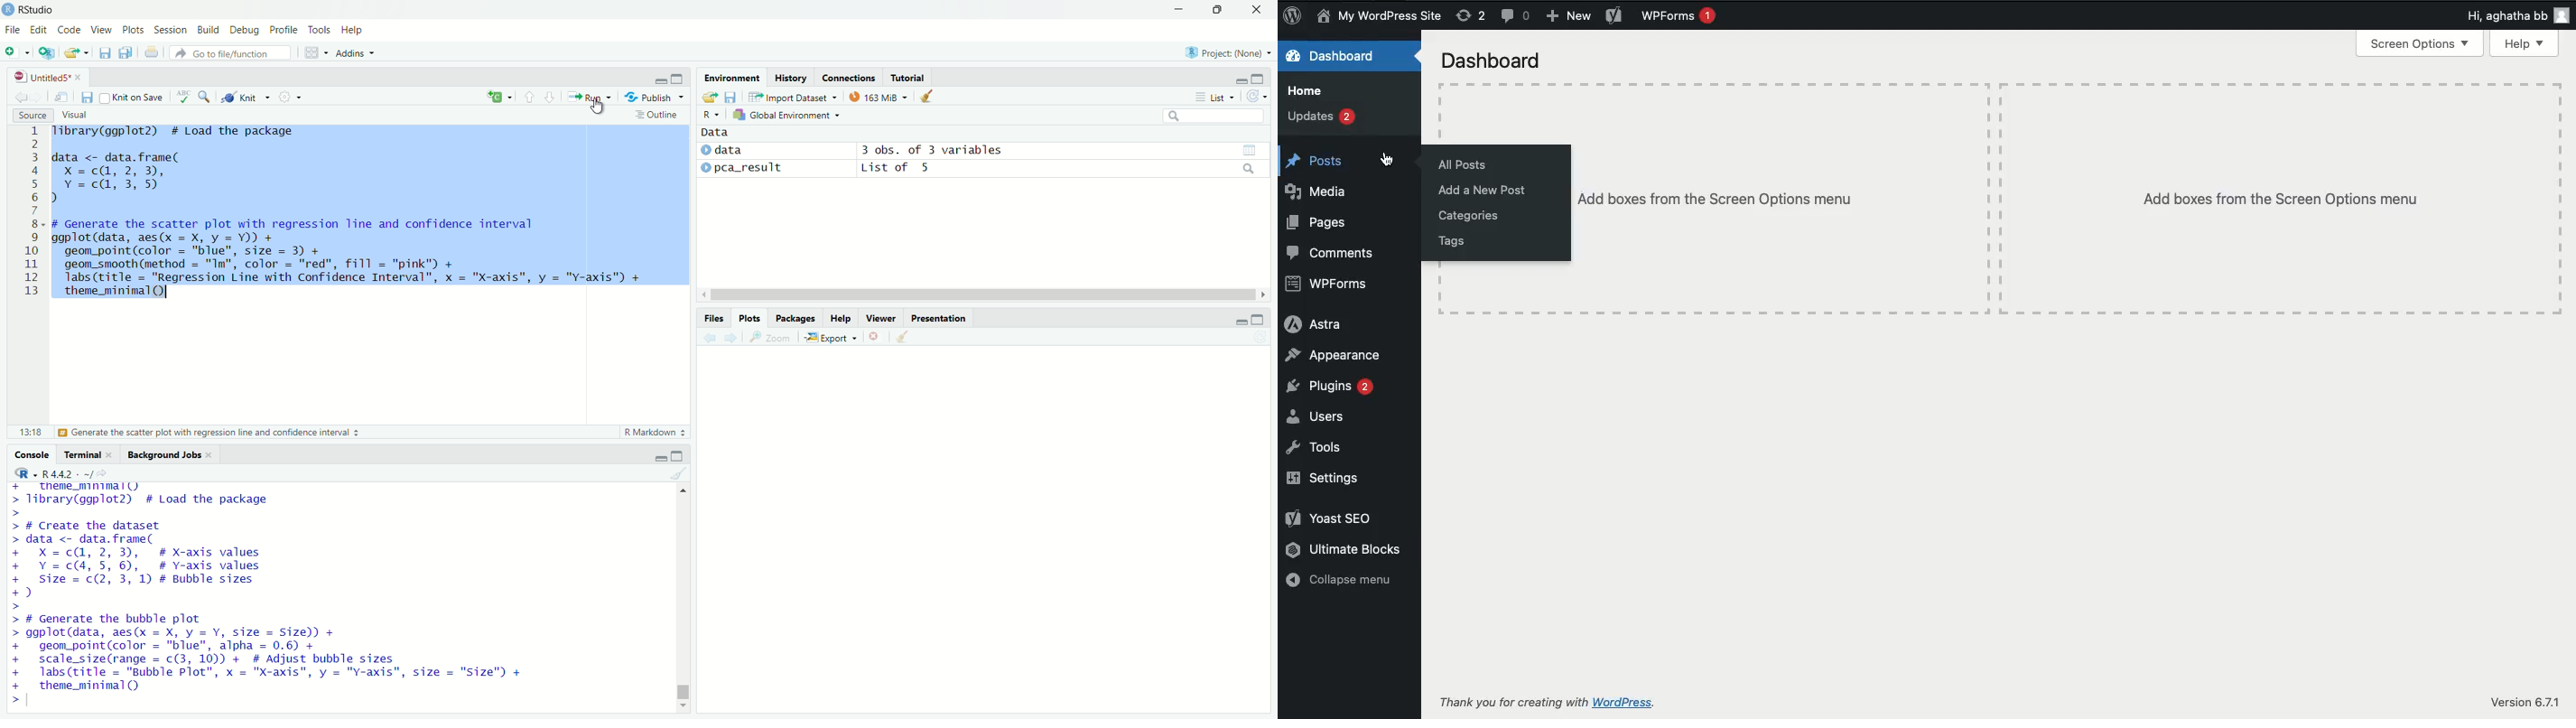  Describe the element at coordinates (65, 473) in the screenshot. I see `R4.4.2. ~` at that location.